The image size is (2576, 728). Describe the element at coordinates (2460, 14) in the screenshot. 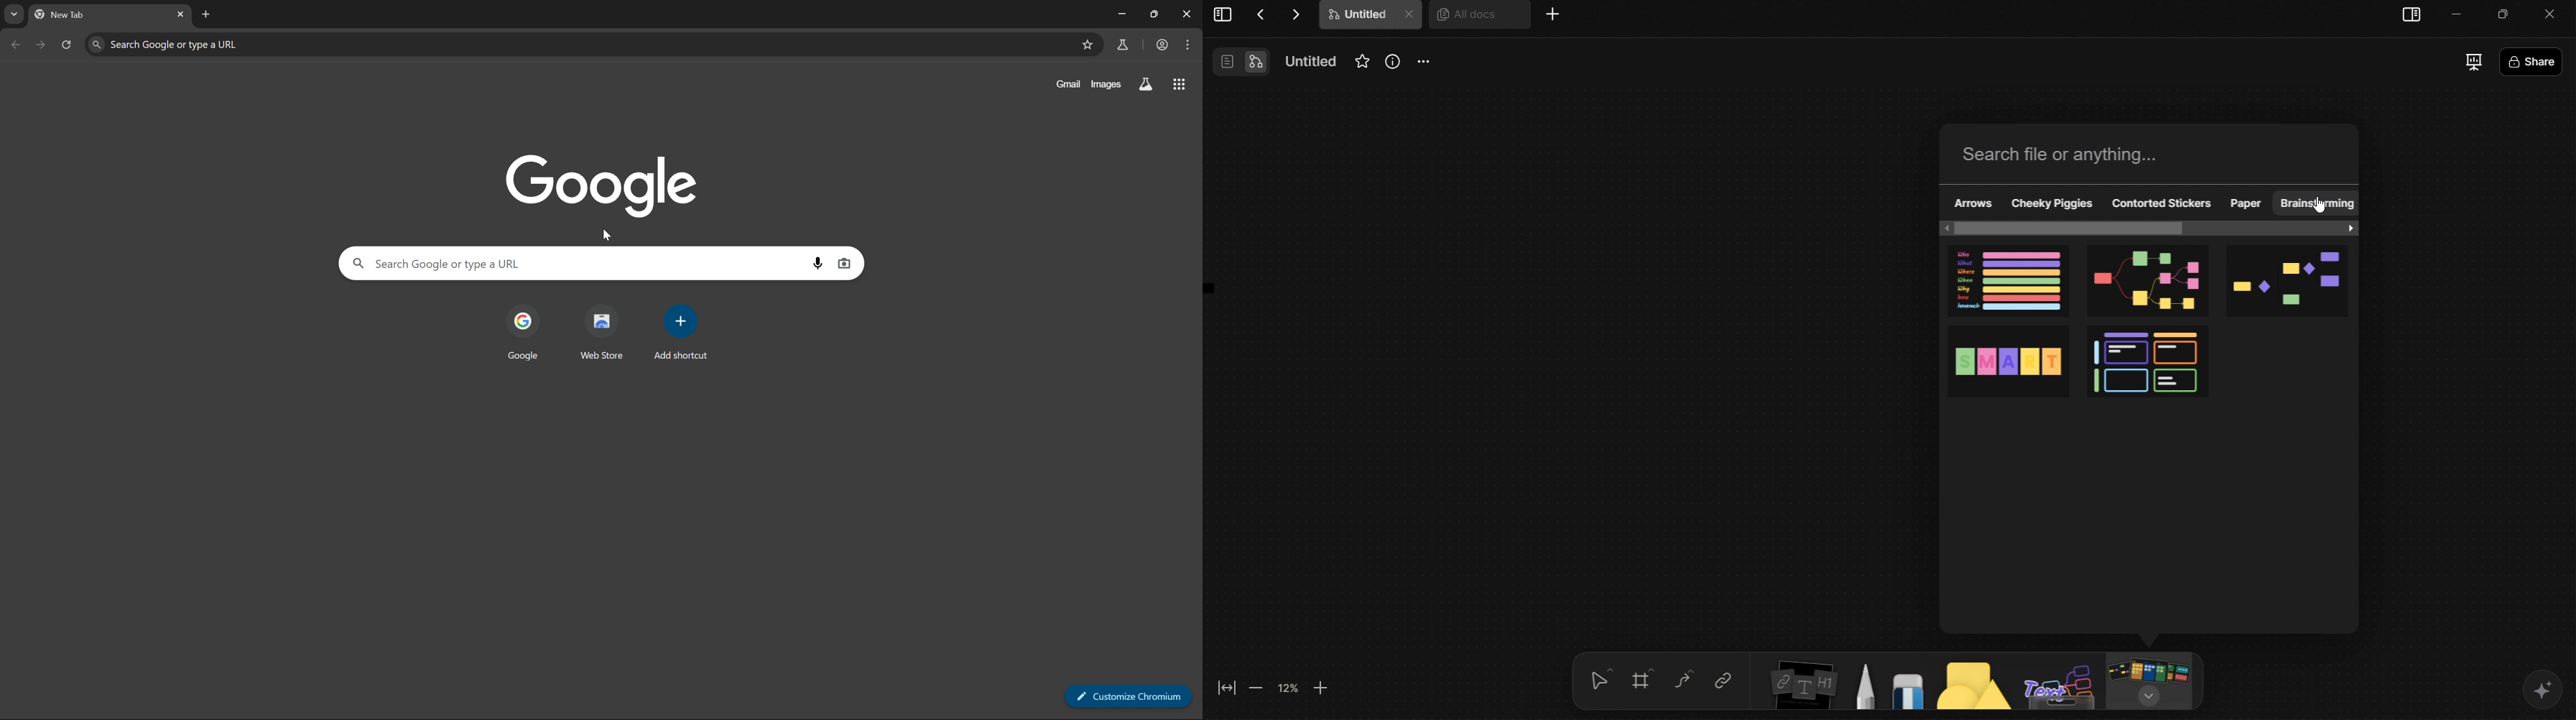

I see `minimize` at that location.